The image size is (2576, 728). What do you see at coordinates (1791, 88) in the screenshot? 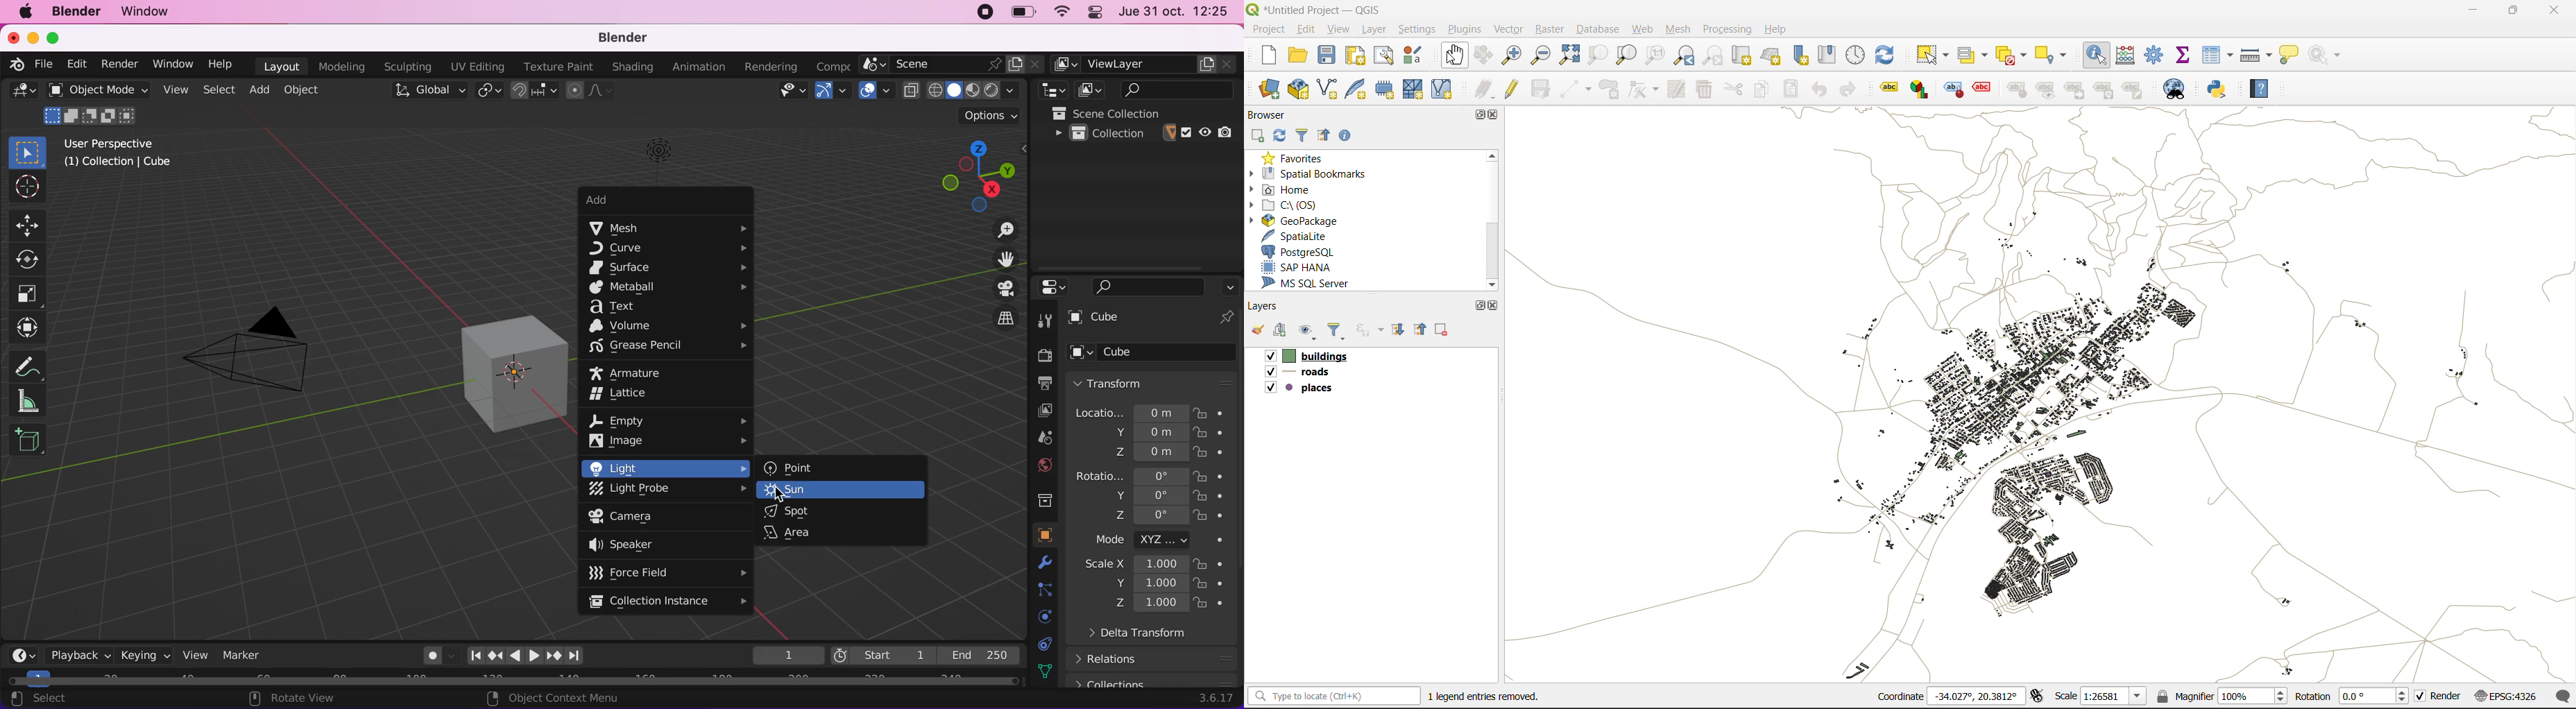
I see `paste` at bounding box center [1791, 88].